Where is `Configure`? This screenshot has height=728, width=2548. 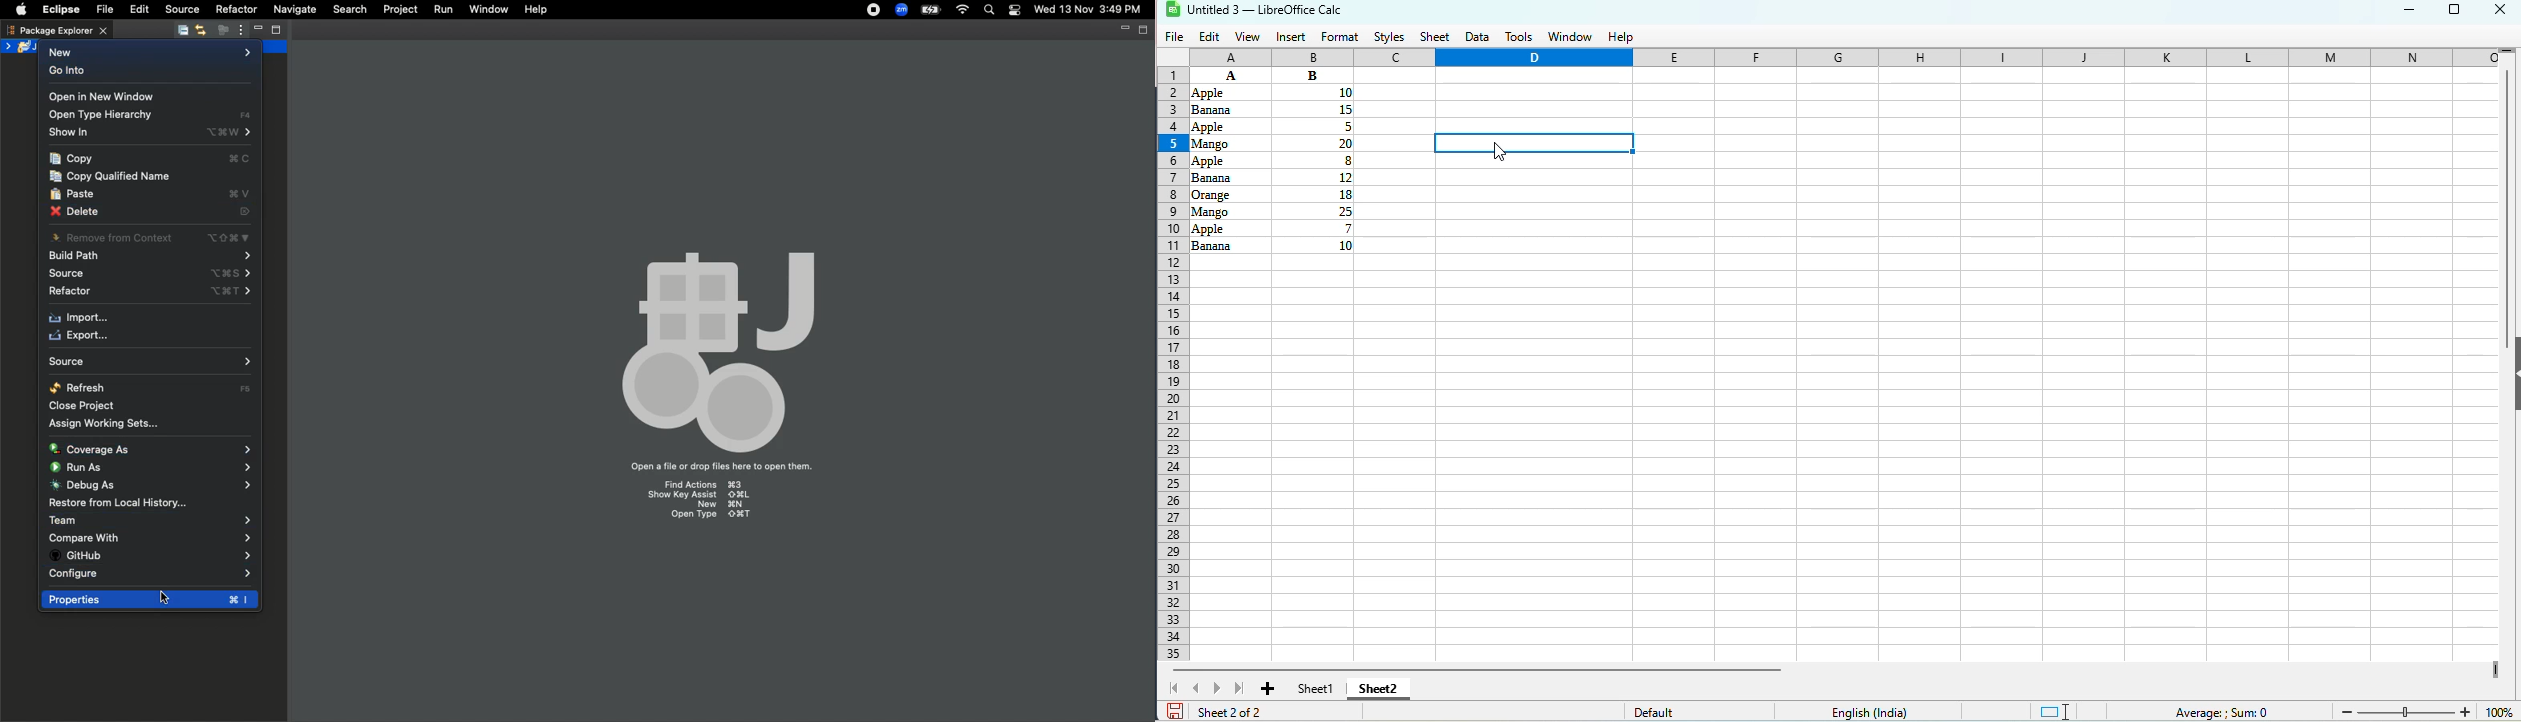 Configure is located at coordinates (152, 574).